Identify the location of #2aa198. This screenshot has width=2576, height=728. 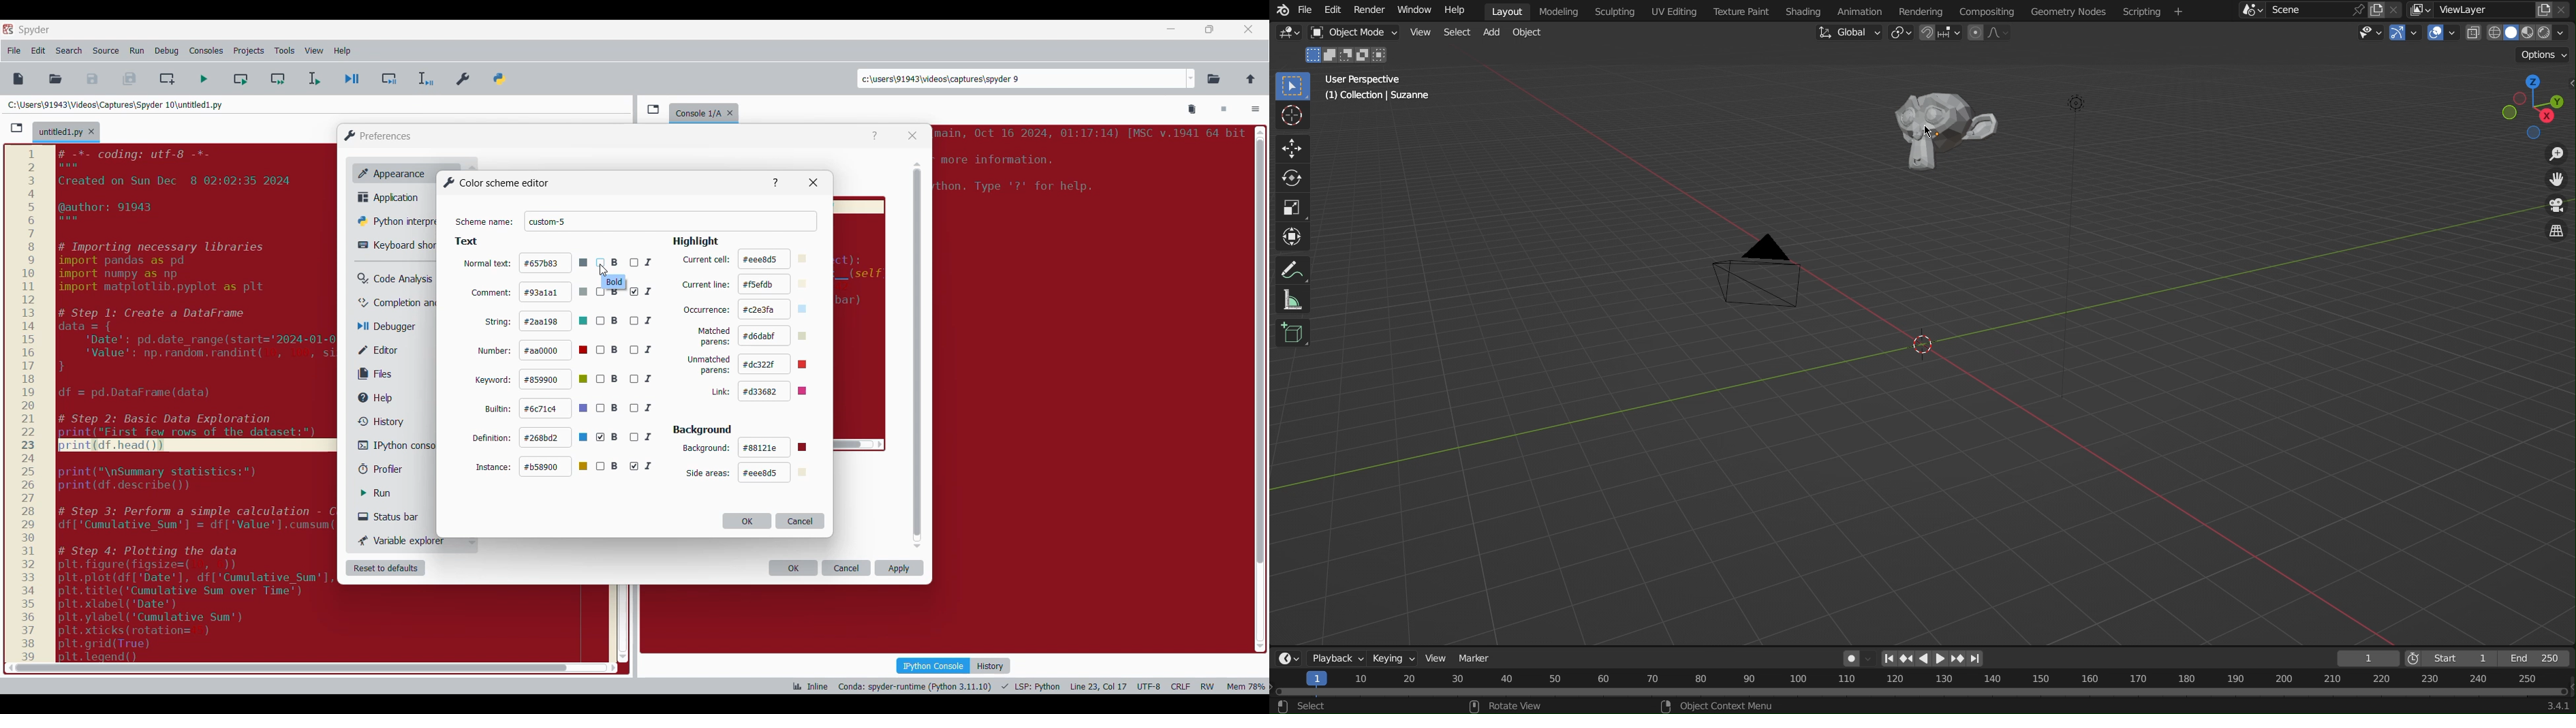
(555, 321).